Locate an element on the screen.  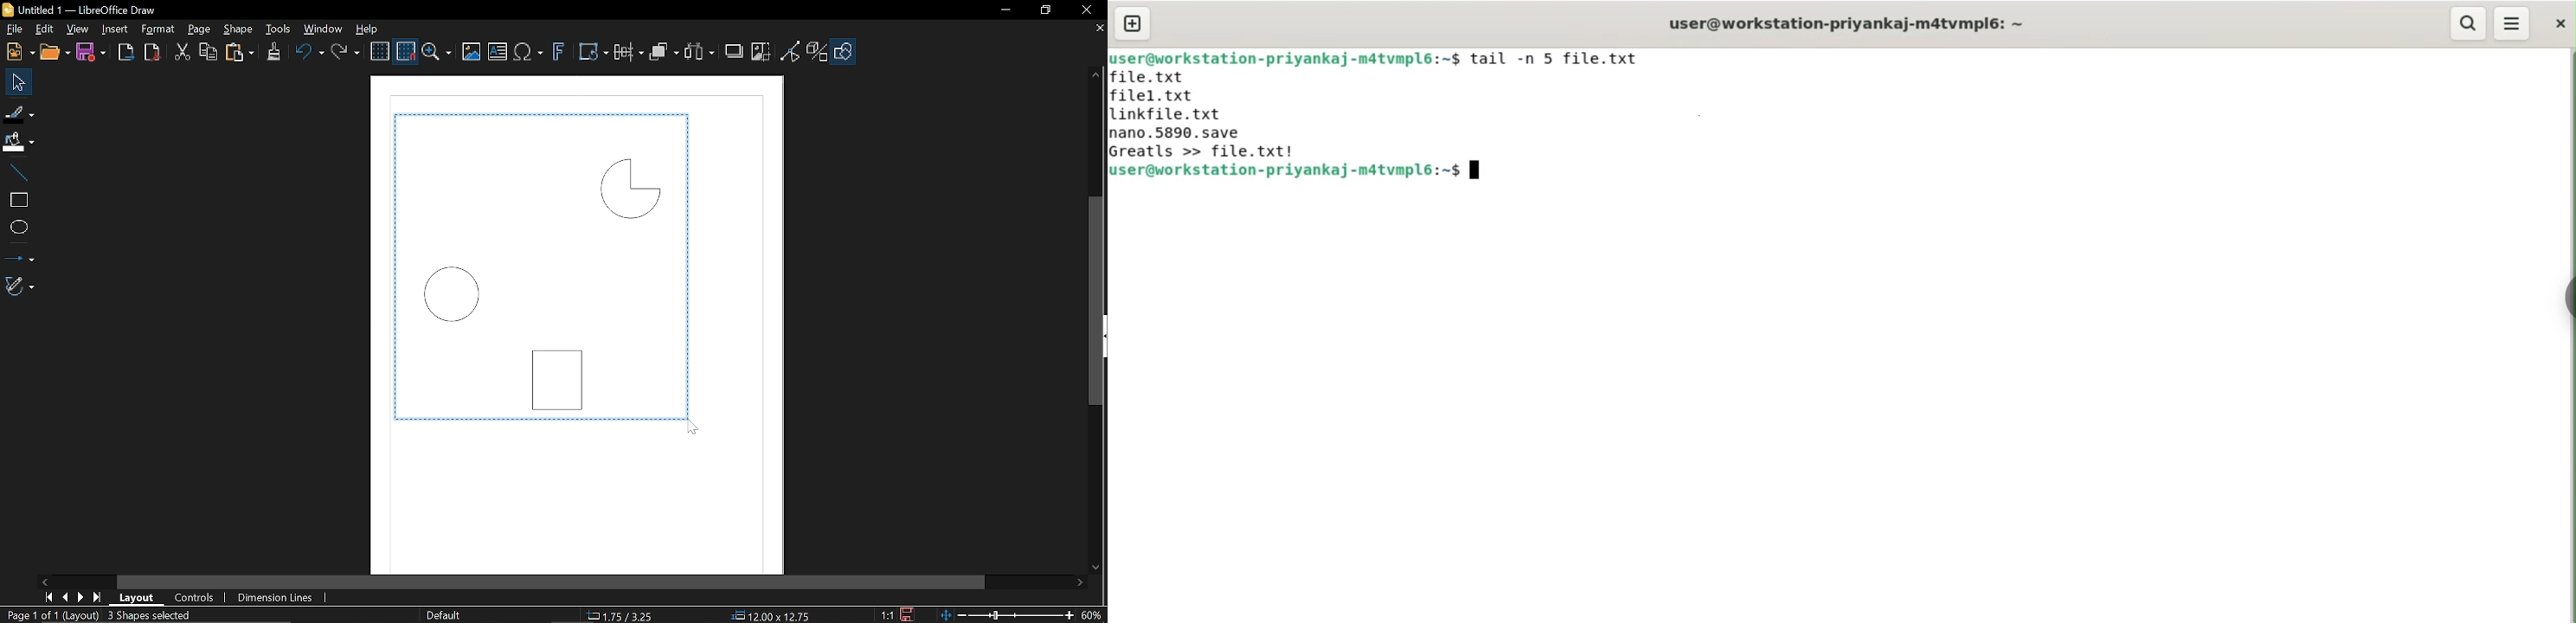
Edit is located at coordinates (45, 29).